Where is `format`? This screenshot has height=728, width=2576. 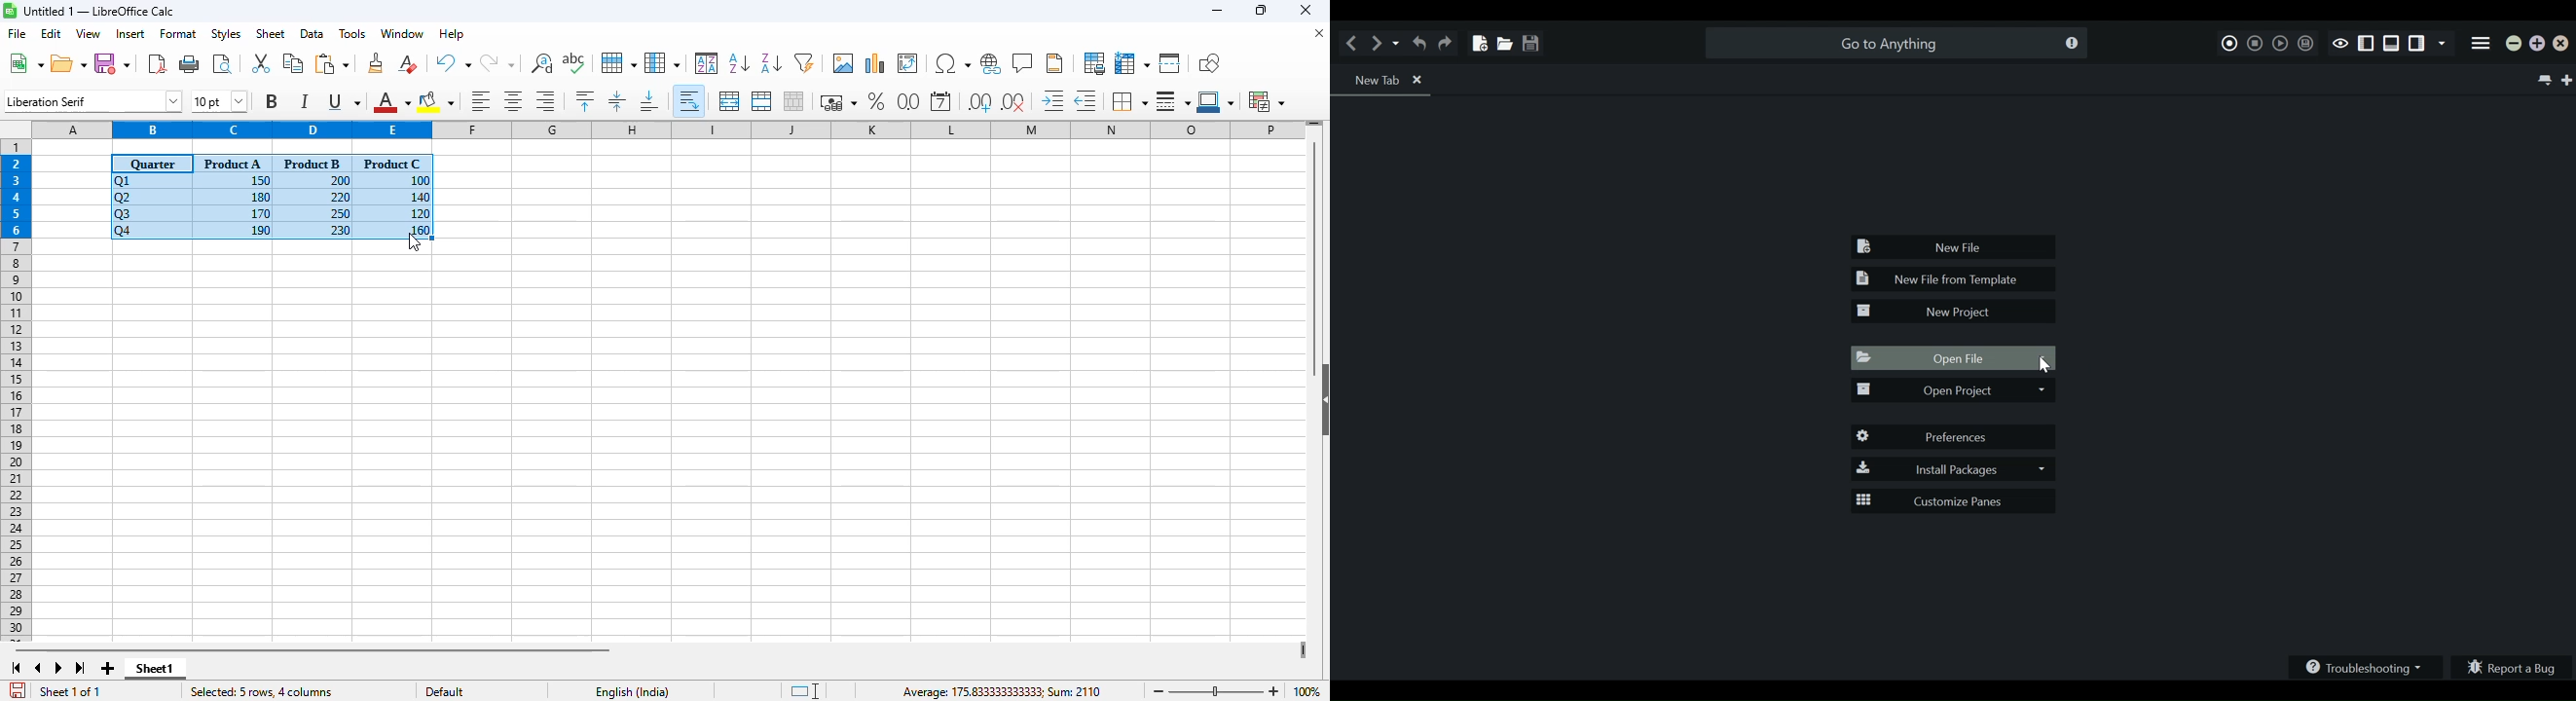
format is located at coordinates (178, 34).